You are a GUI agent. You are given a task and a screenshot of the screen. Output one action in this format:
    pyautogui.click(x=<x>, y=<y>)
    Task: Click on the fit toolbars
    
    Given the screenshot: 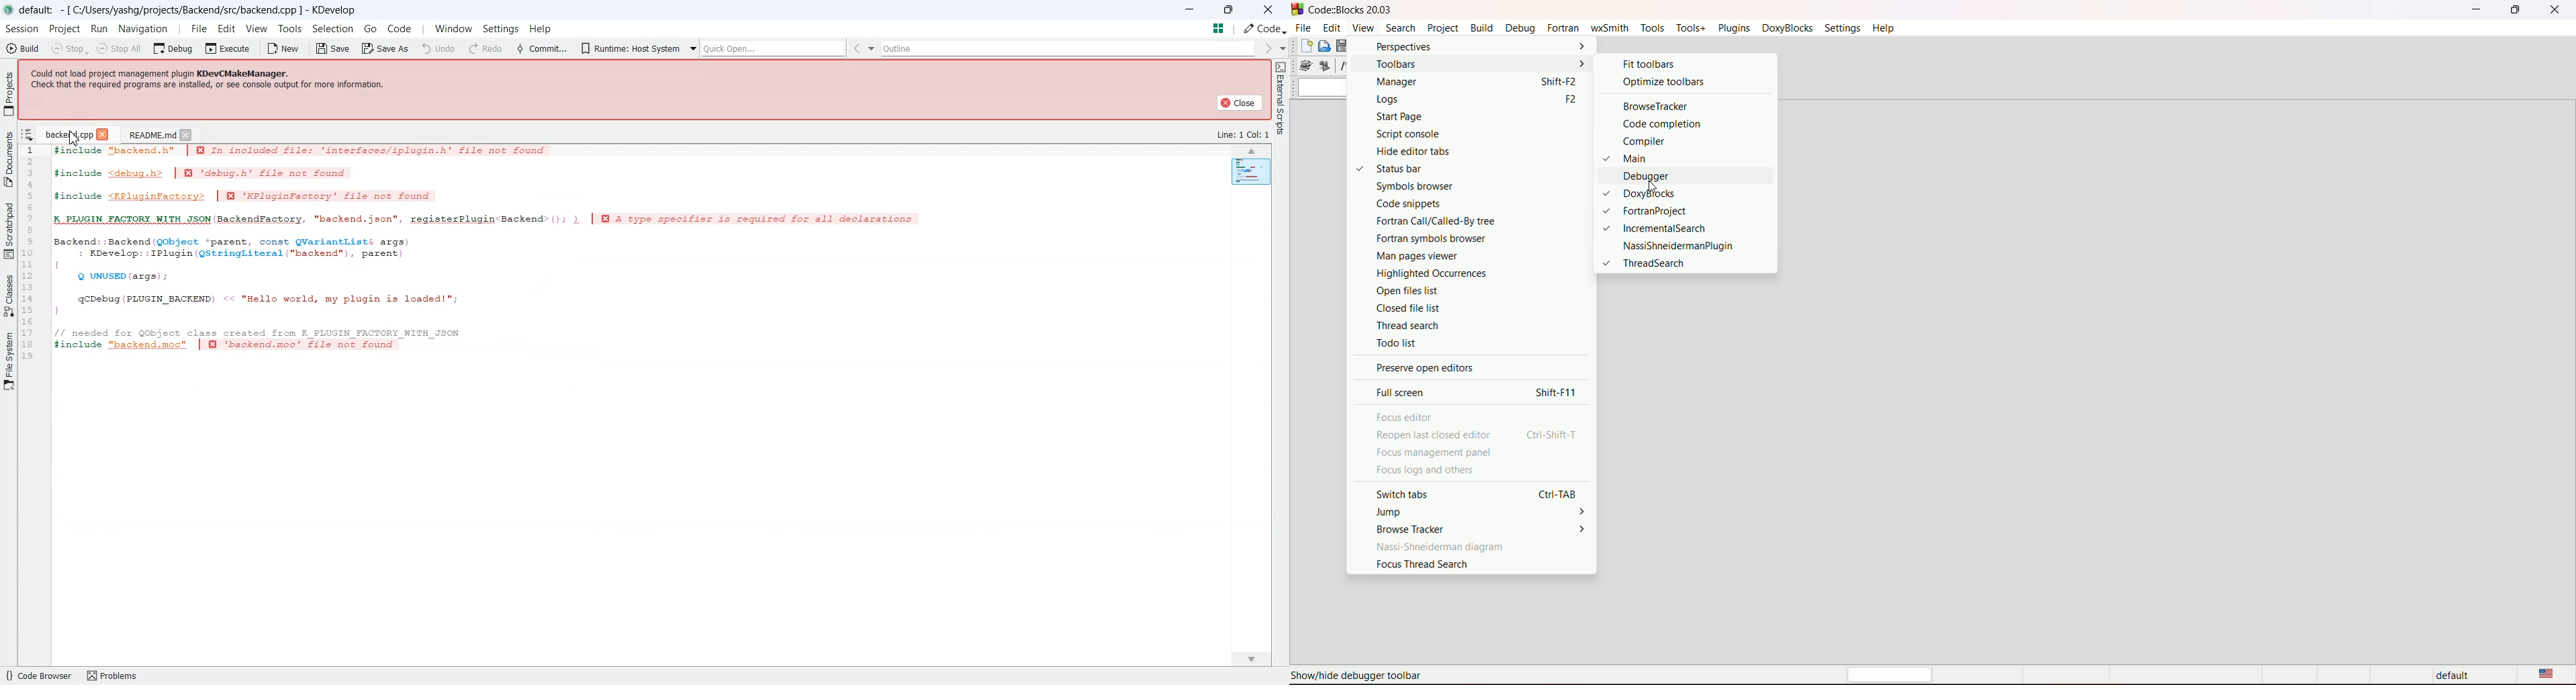 What is the action you would take?
    pyautogui.click(x=1647, y=63)
    